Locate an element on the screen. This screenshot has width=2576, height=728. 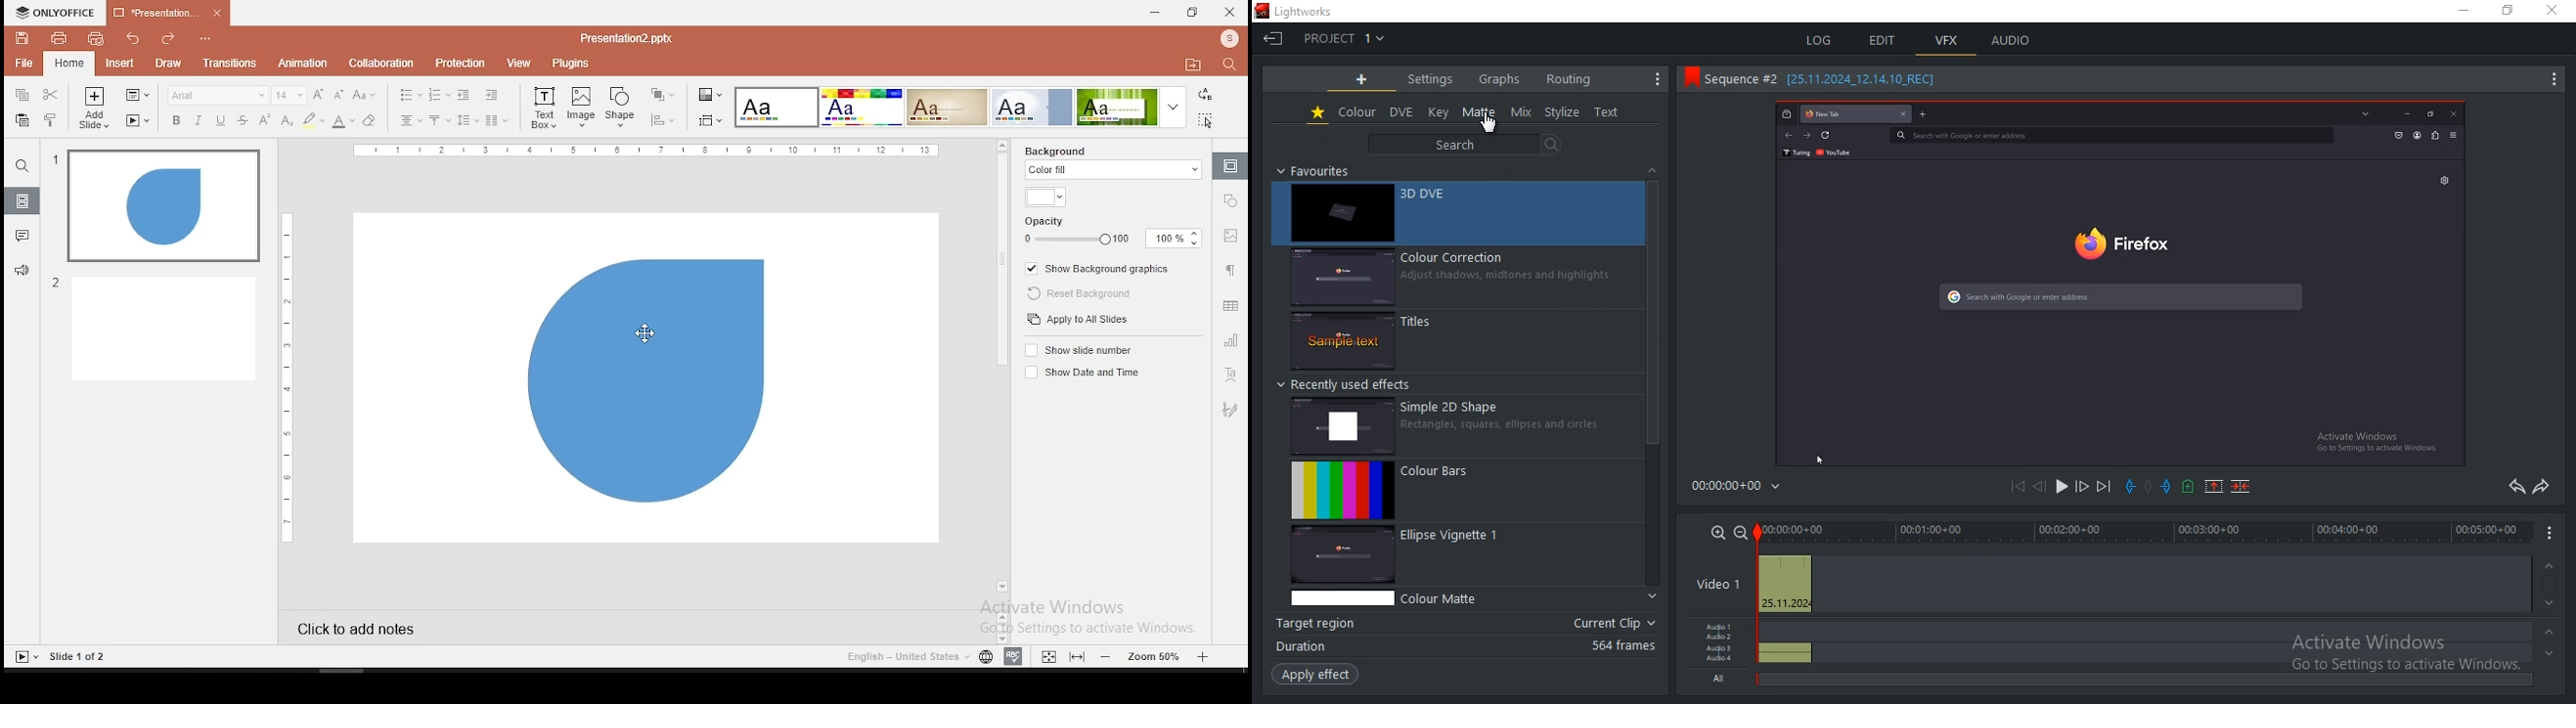
dve is located at coordinates (1403, 112).